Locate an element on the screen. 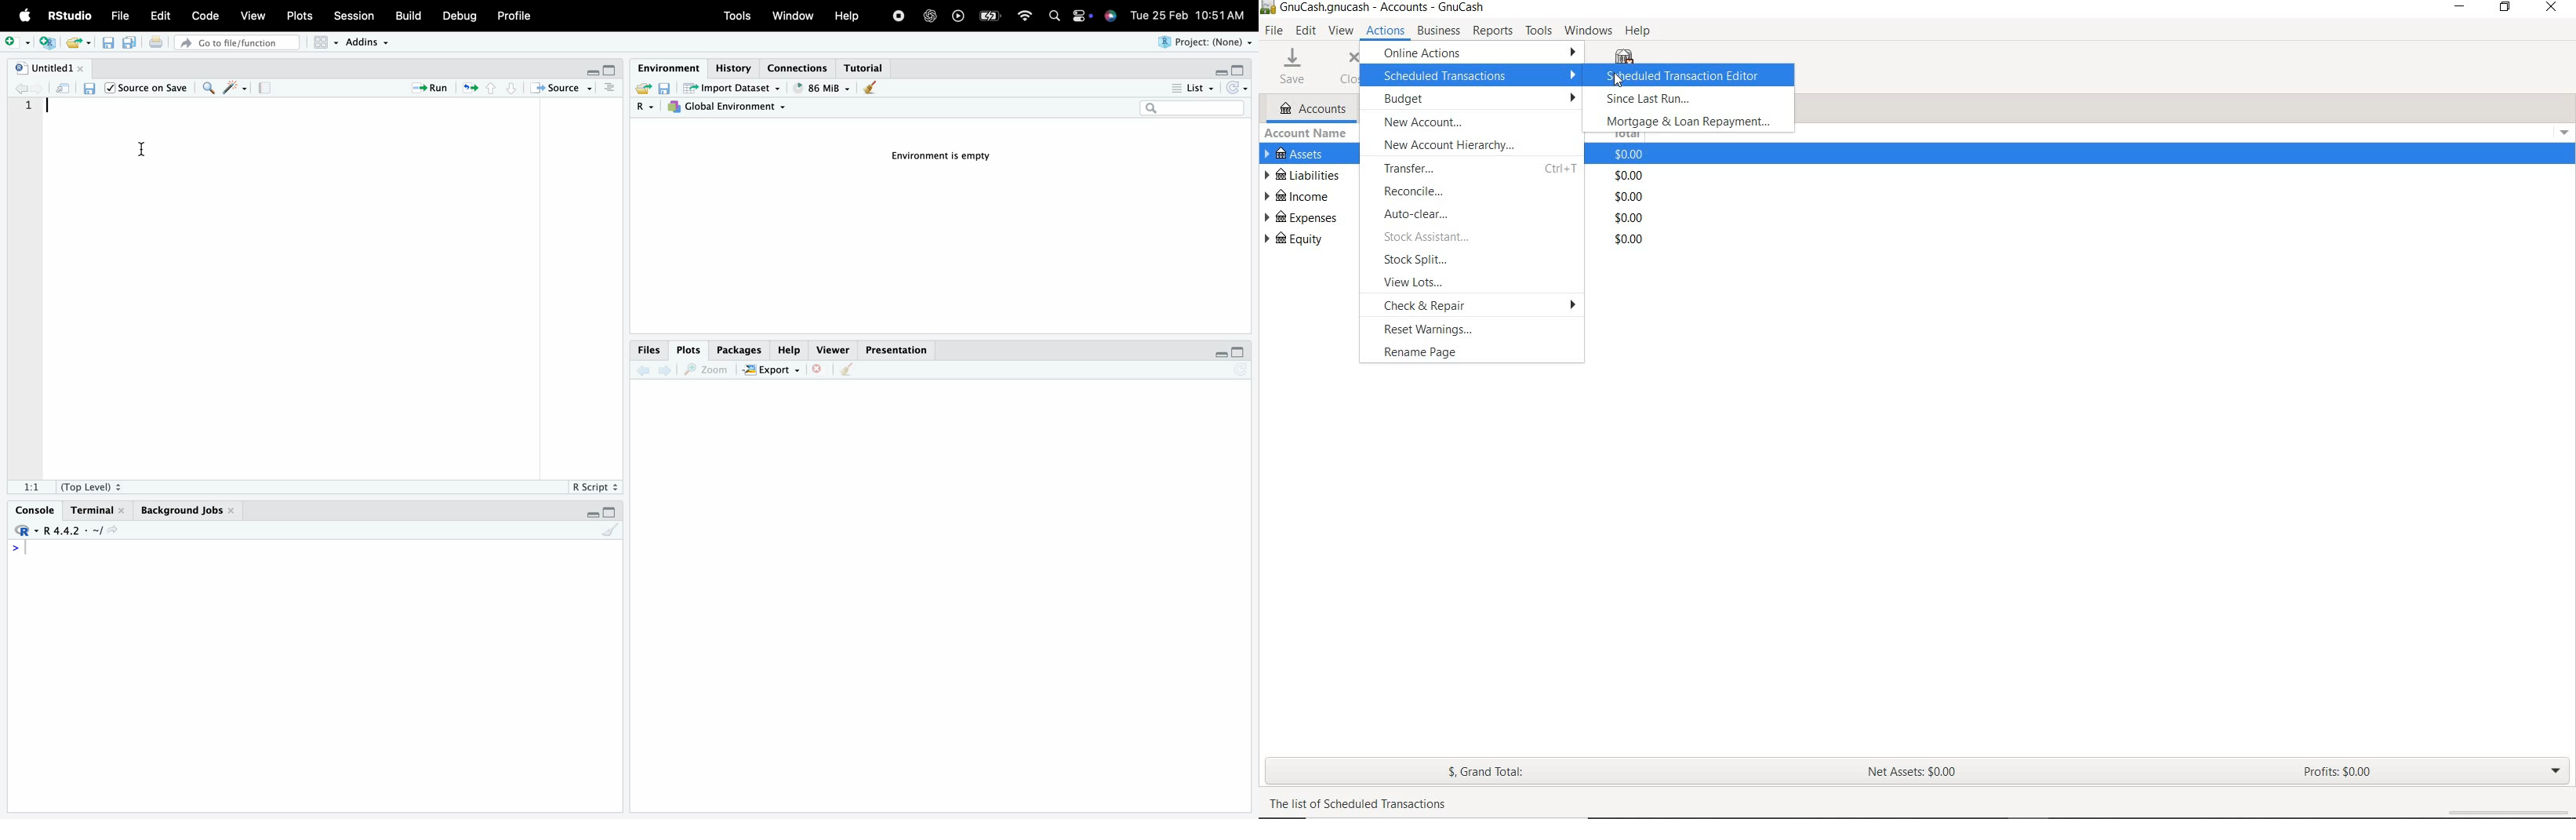 The width and height of the screenshot is (2576, 840). Packages is located at coordinates (735, 347).